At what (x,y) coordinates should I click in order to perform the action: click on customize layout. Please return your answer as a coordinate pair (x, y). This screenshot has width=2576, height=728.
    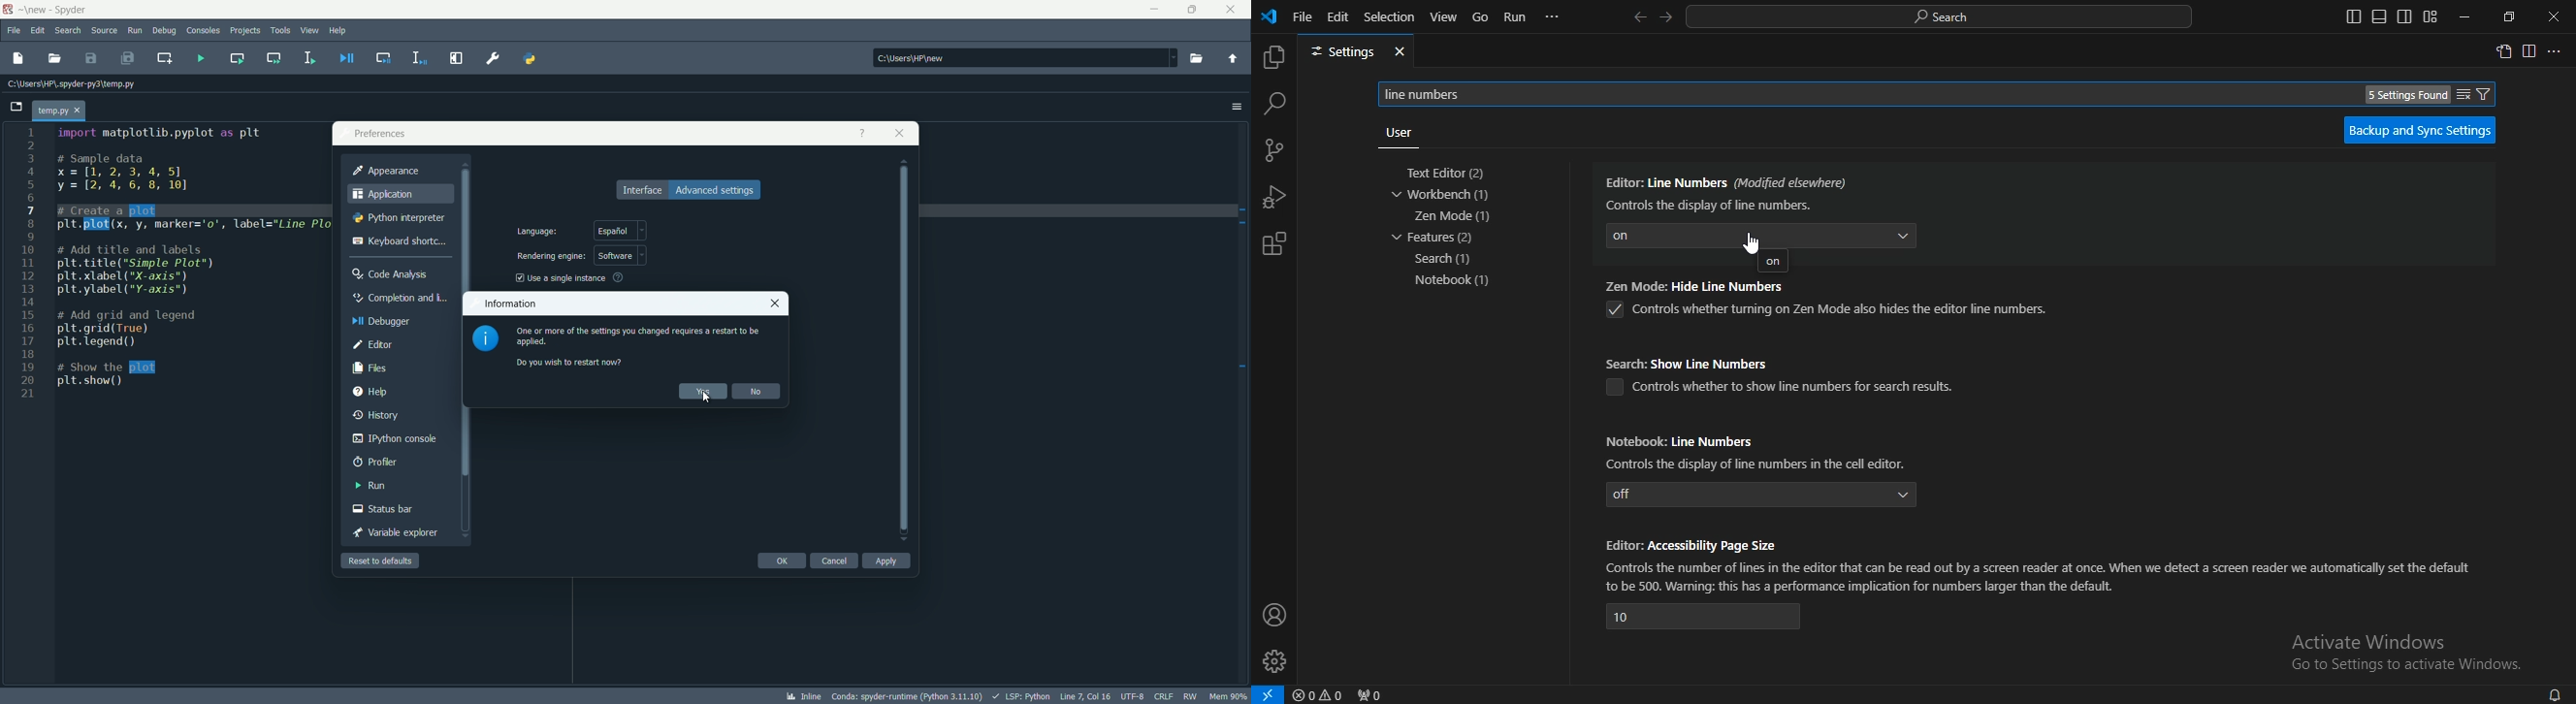
    Looking at the image, I should click on (2430, 16).